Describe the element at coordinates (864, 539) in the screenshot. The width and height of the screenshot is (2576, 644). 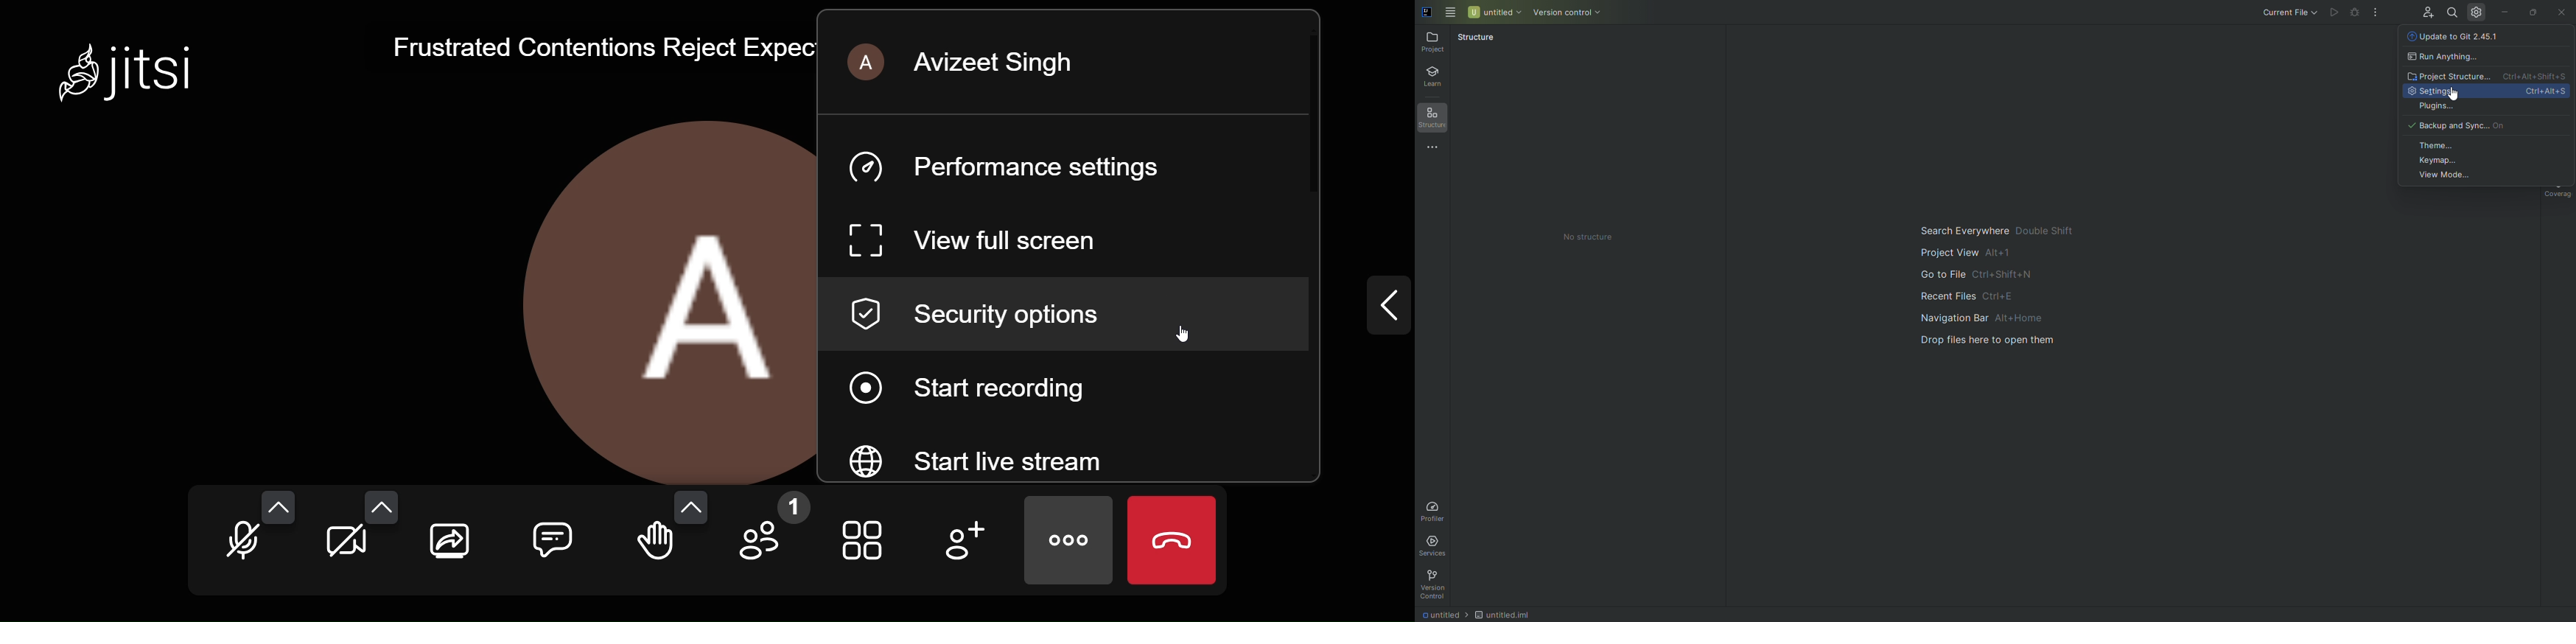
I see `toggle view` at that location.